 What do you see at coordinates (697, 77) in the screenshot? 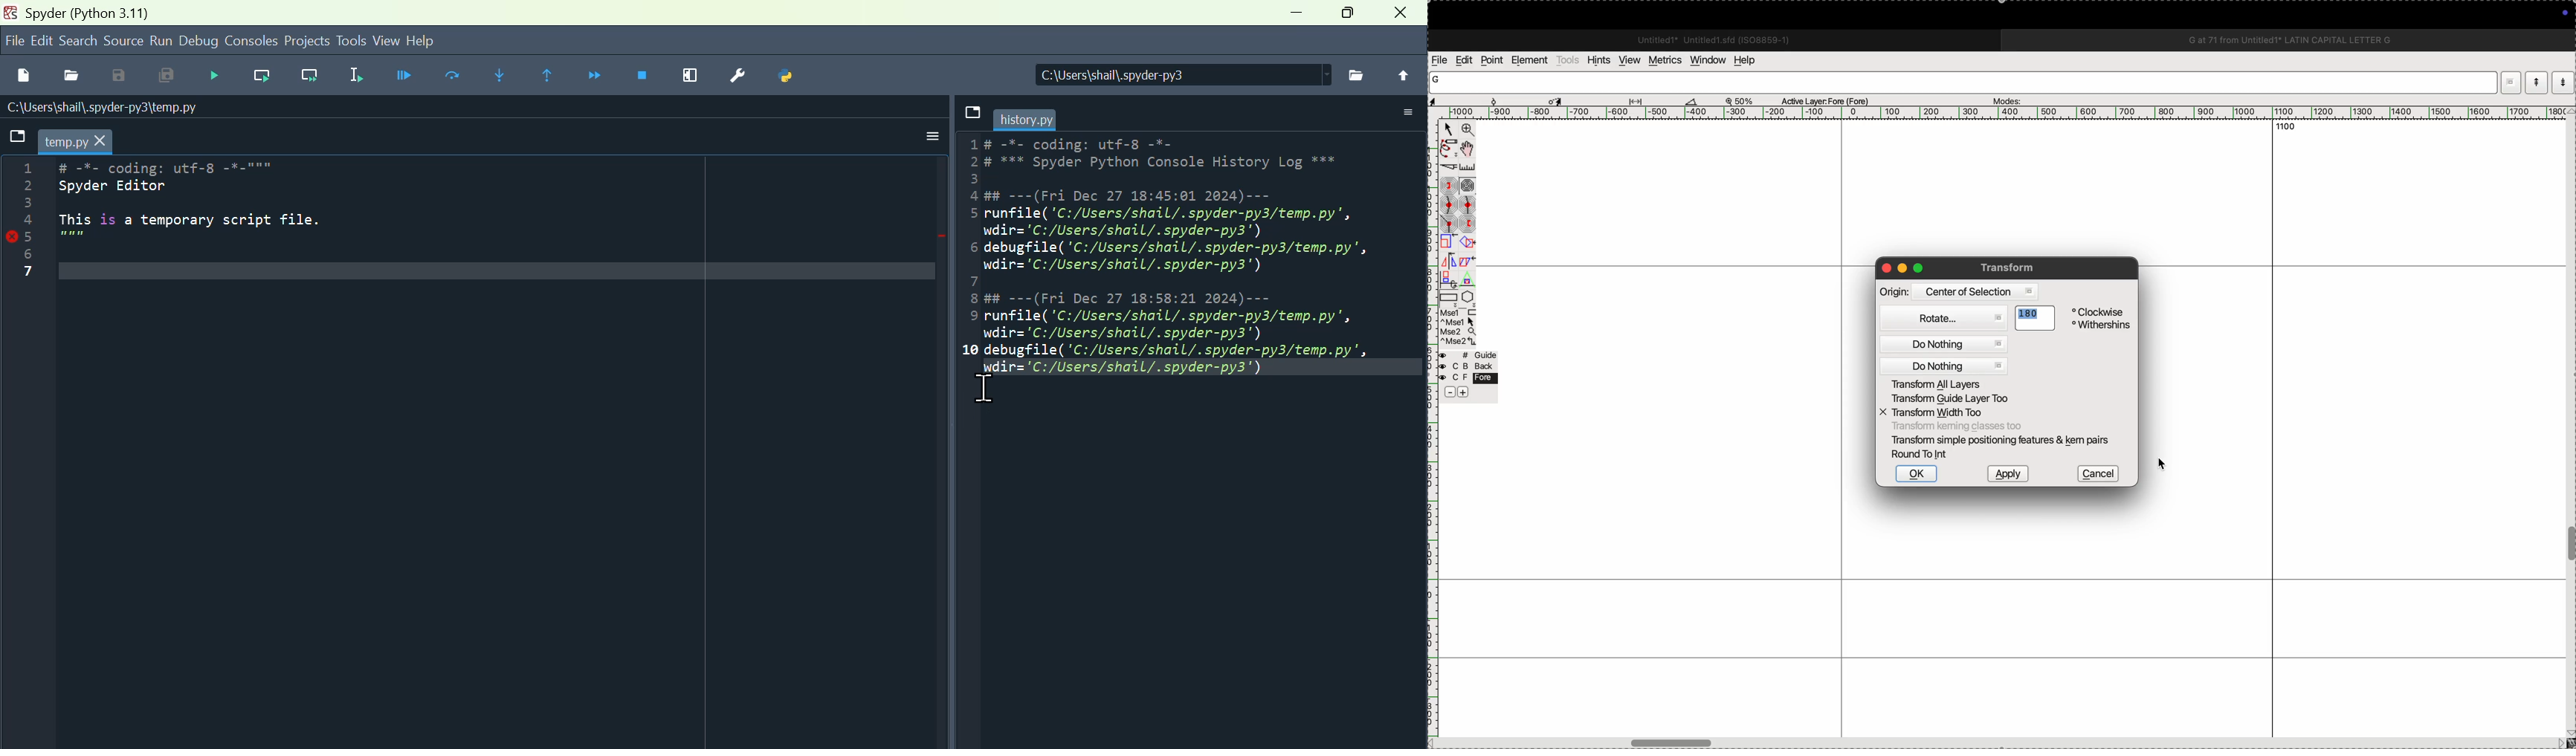
I see `Maximise current window` at bounding box center [697, 77].